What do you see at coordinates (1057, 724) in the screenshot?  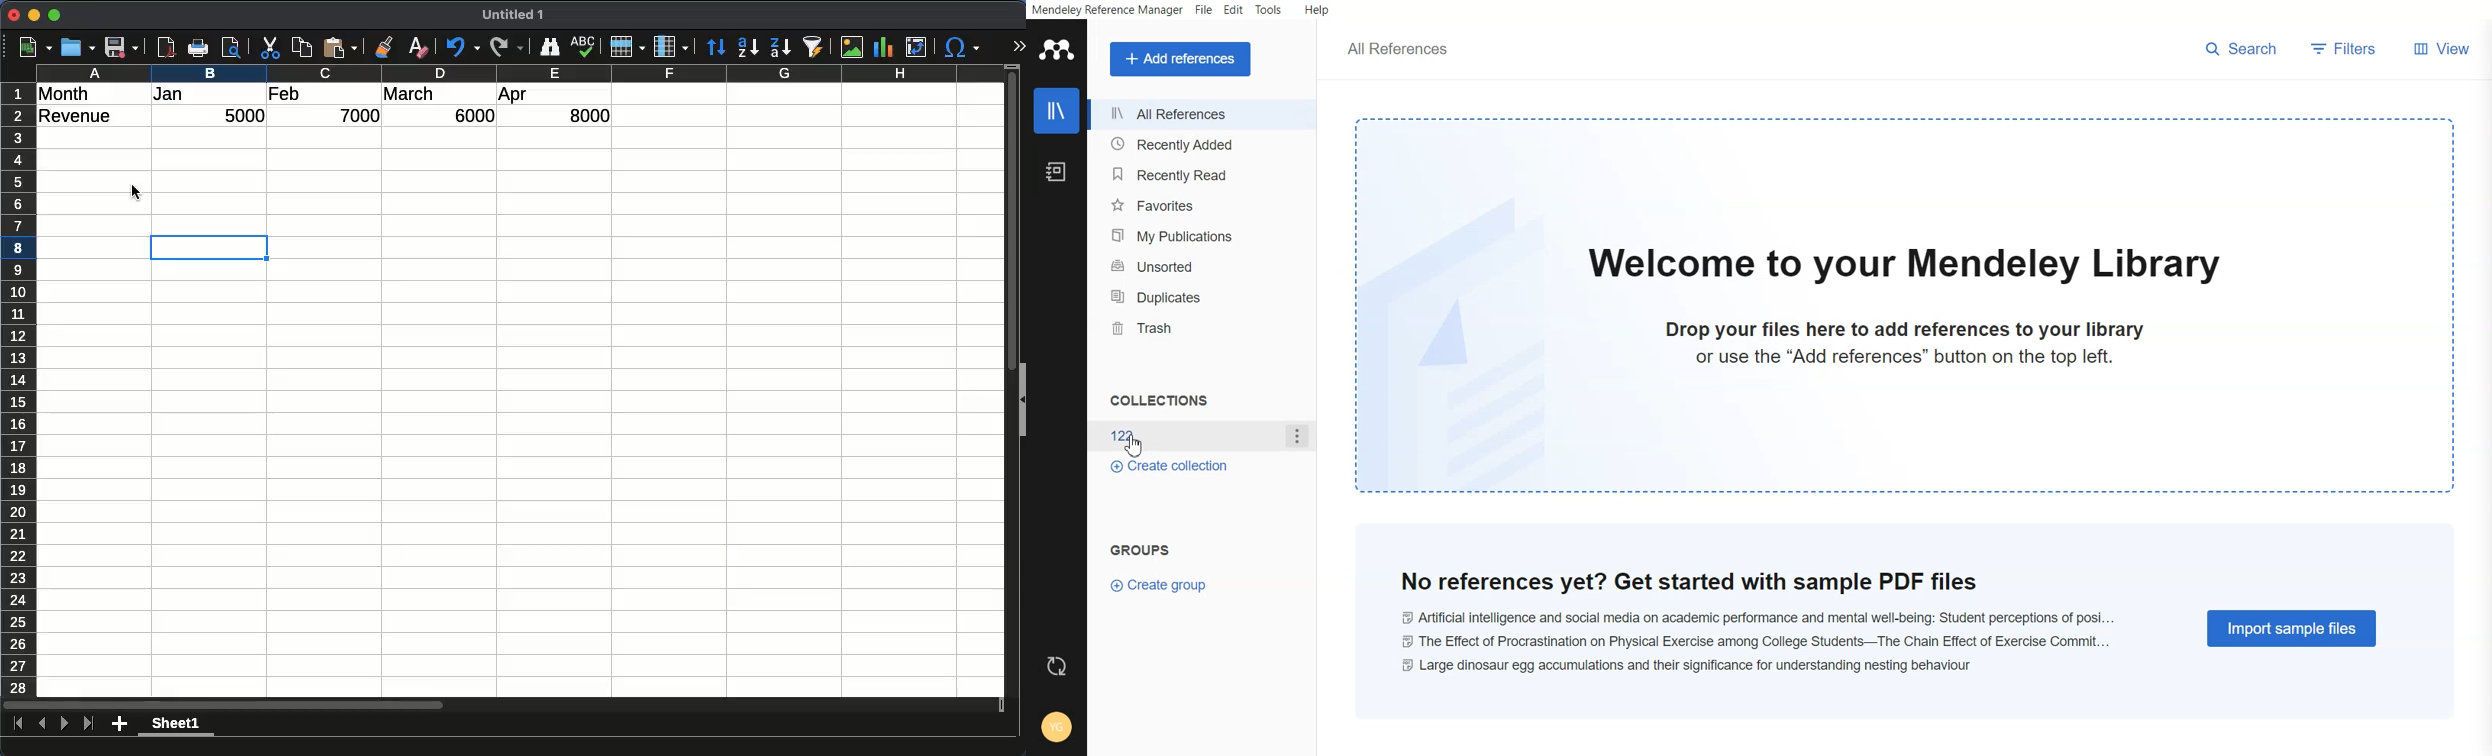 I see `Account` at bounding box center [1057, 724].